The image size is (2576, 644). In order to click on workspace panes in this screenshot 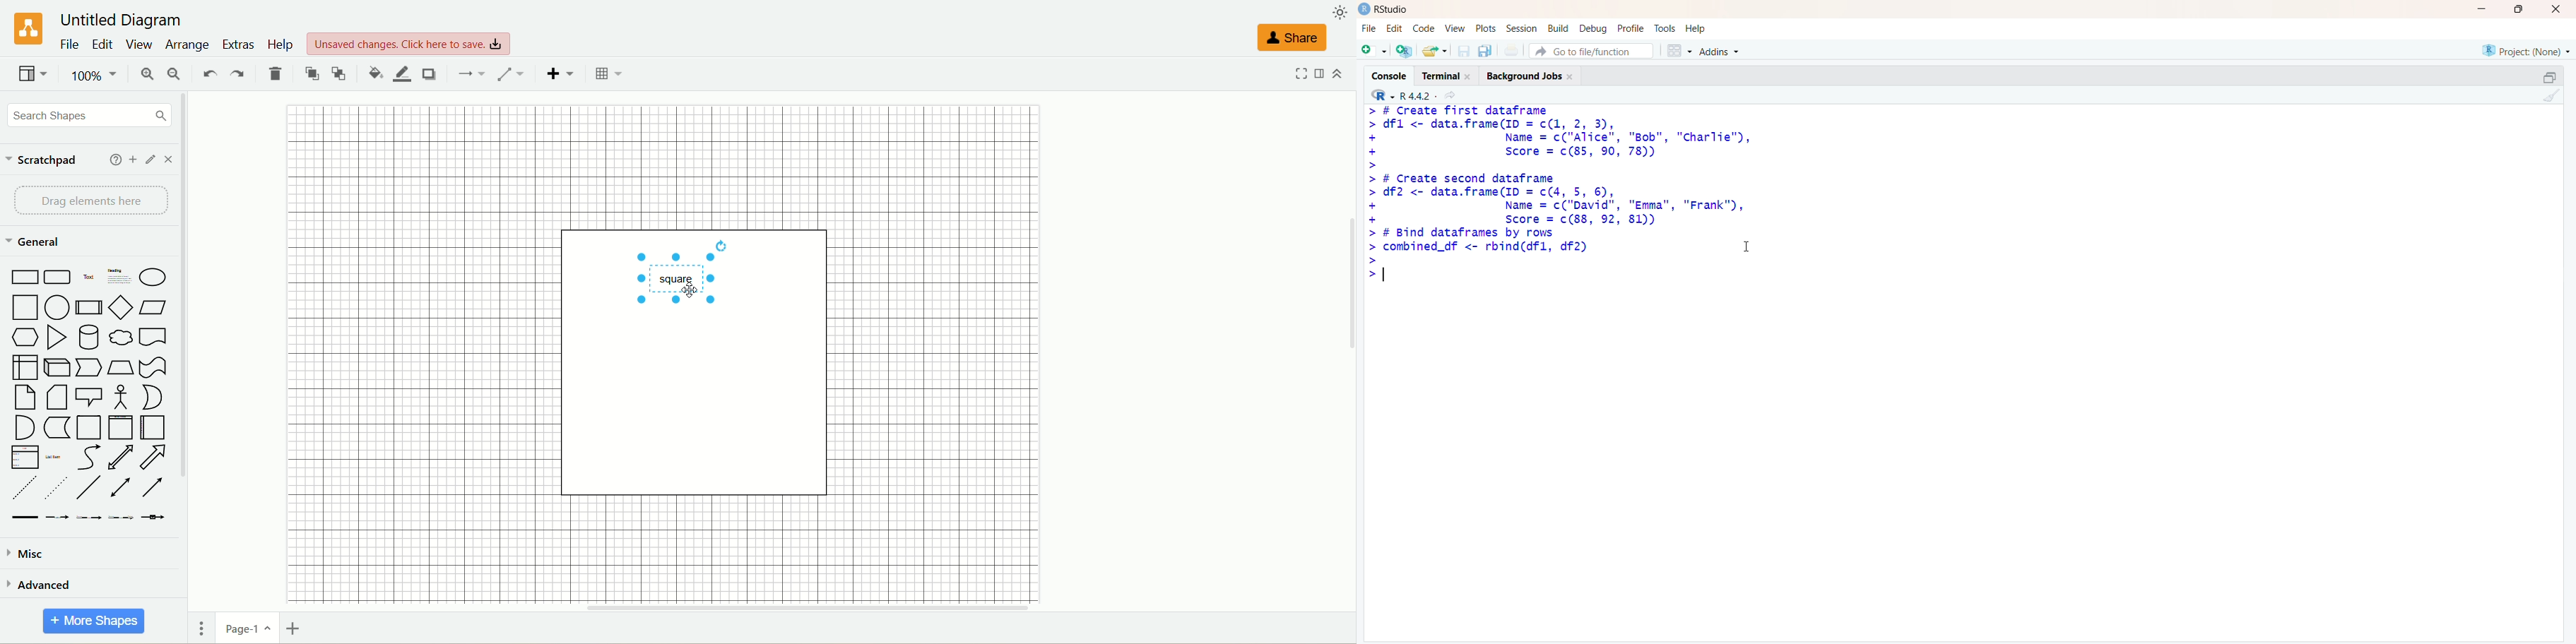, I will do `click(1679, 50)`.